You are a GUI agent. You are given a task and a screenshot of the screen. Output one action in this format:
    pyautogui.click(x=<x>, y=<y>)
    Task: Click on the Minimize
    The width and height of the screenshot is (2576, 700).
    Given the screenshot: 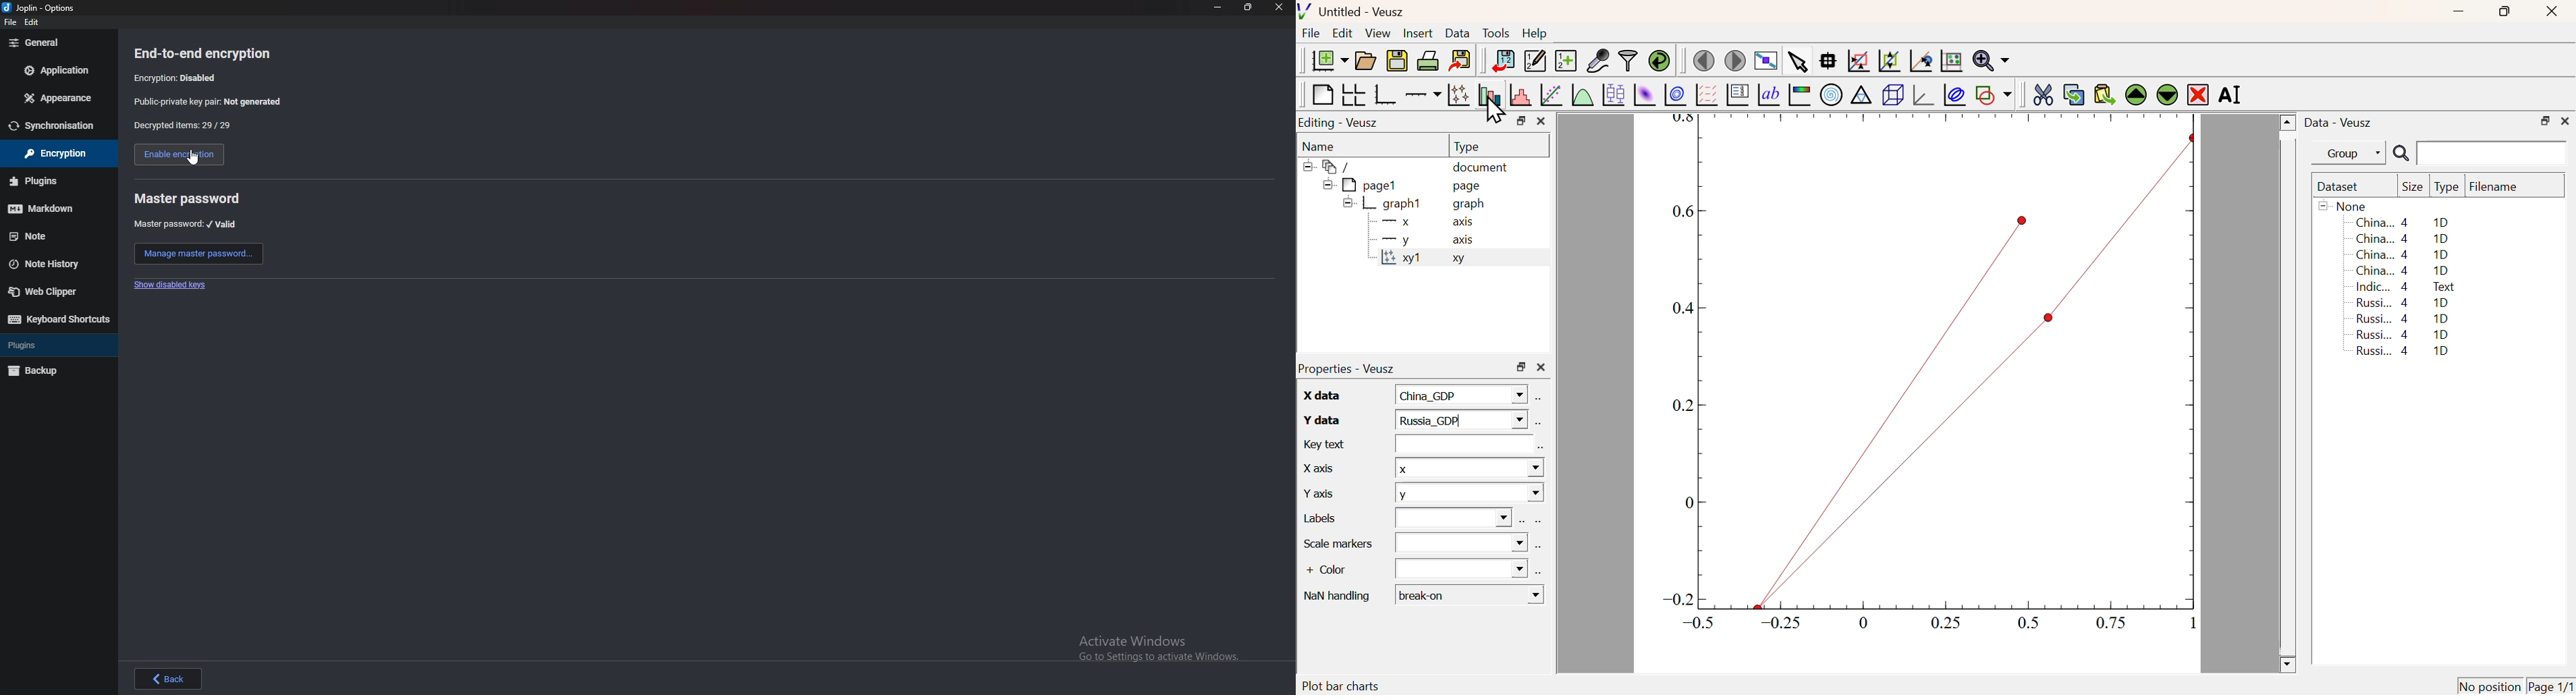 What is the action you would take?
    pyautogui.click(x=2459, y=12)
    